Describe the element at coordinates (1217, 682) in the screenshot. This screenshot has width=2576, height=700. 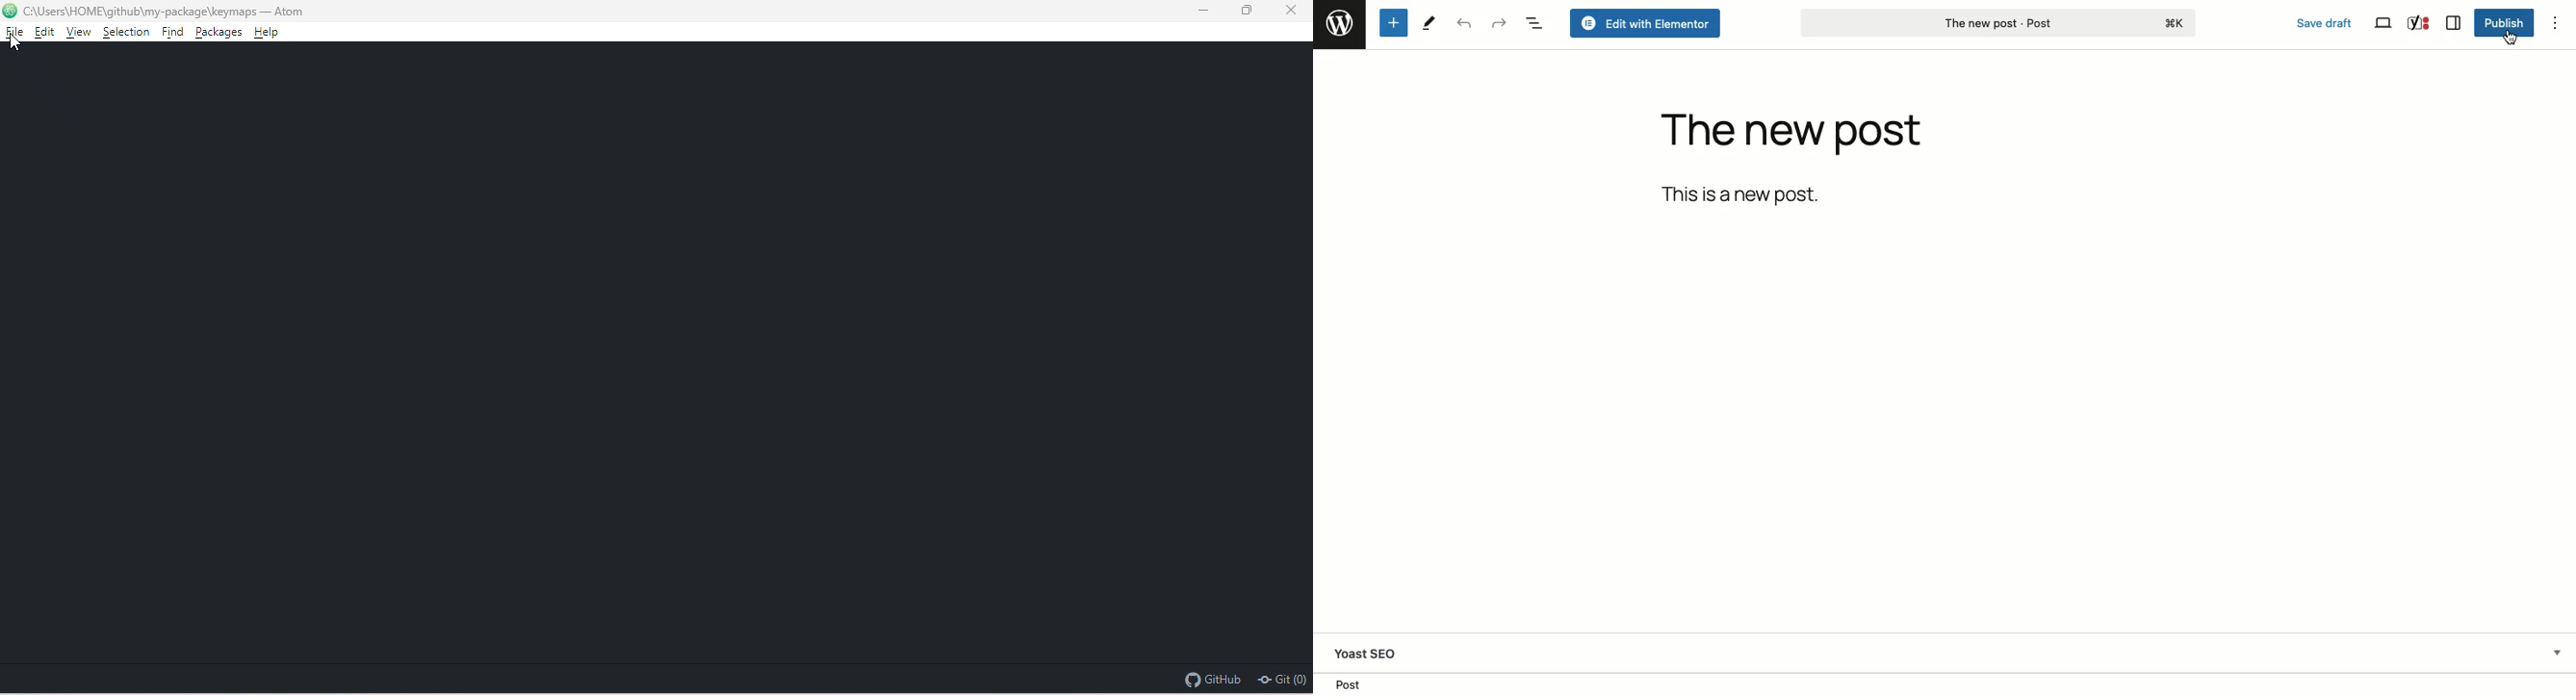
I see `github` at that location.